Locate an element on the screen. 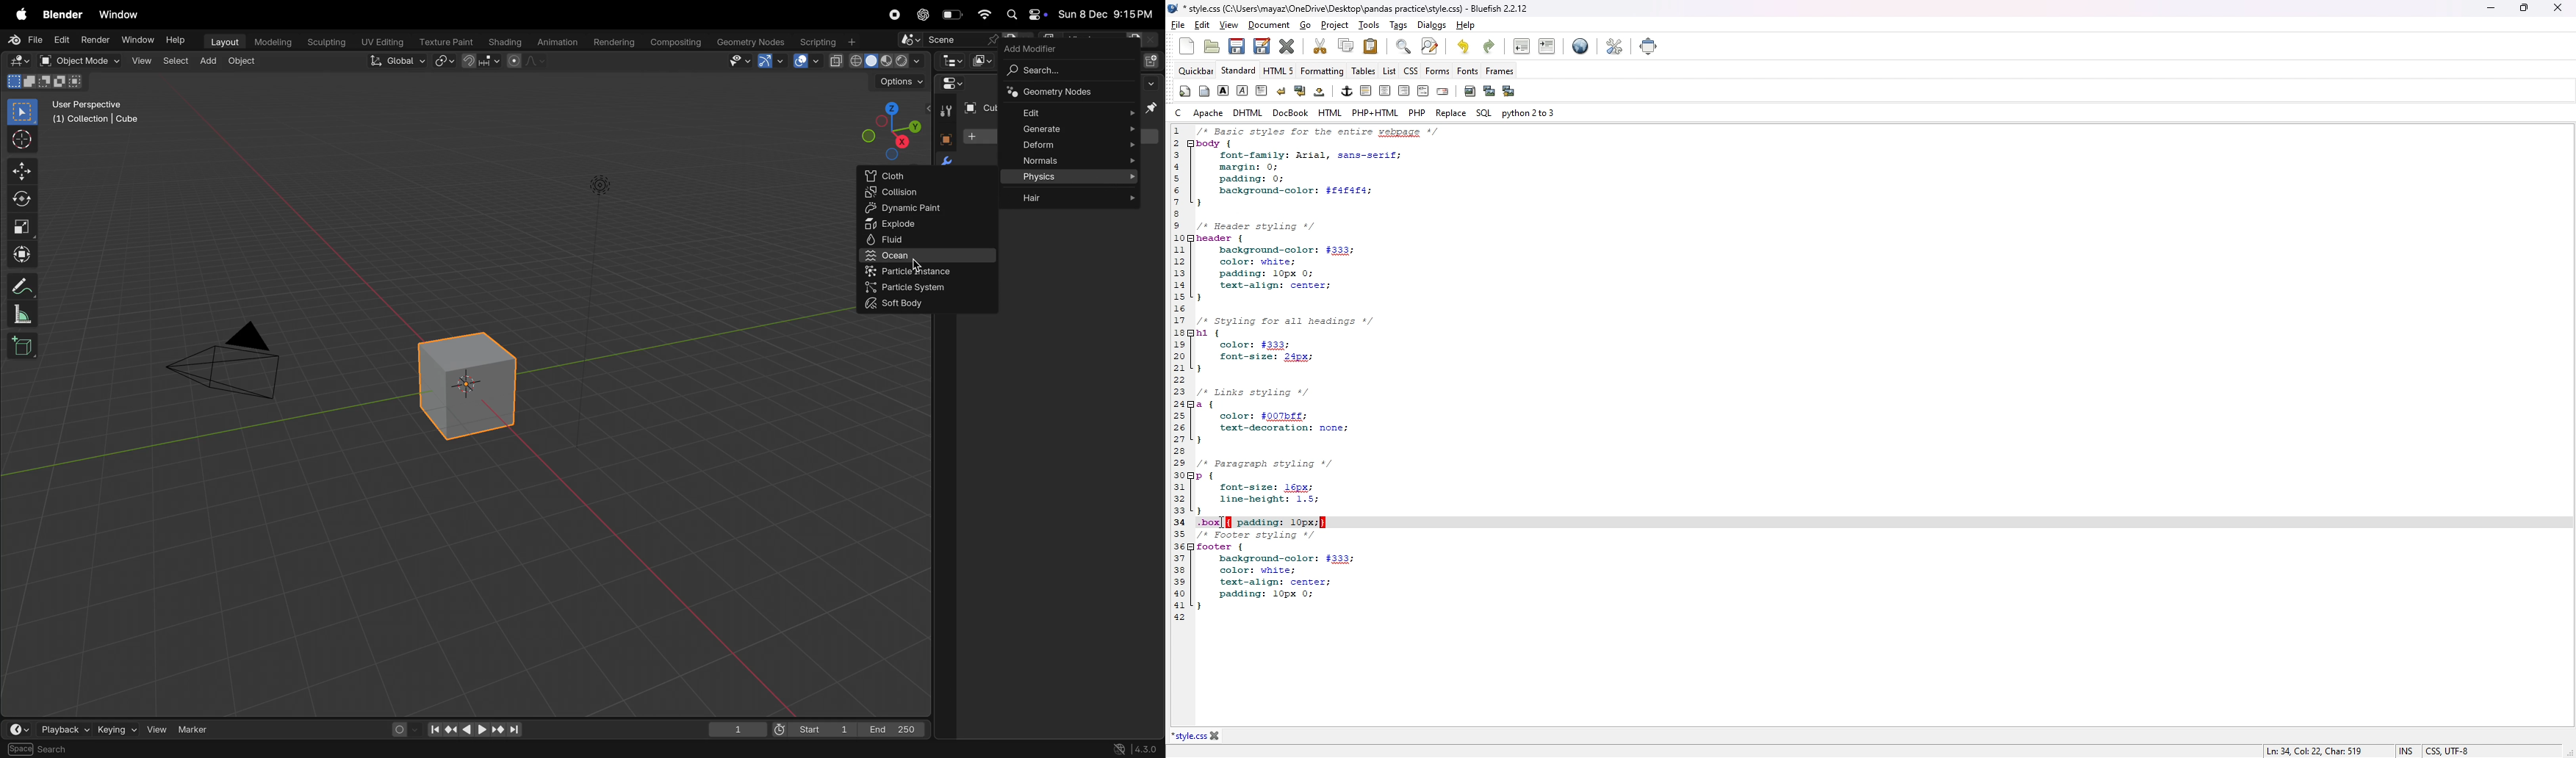 The image size is (2576, 784). edit is located at coordinates (1072, 111).